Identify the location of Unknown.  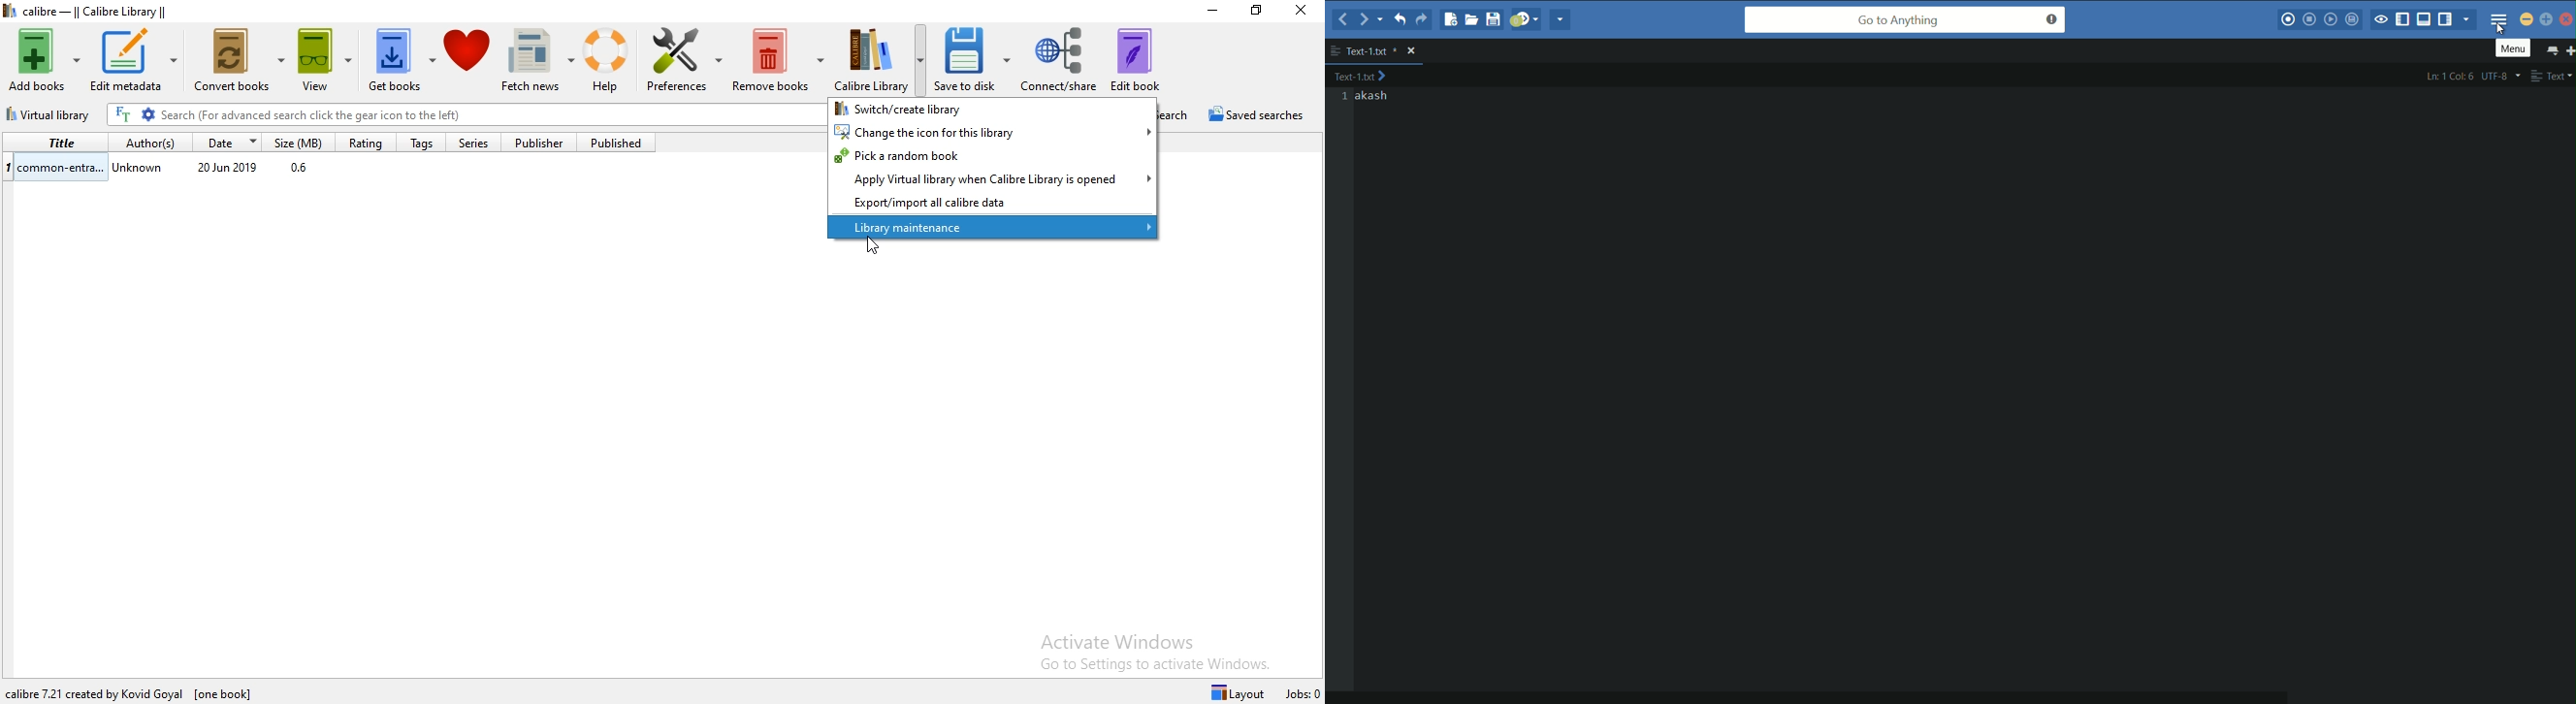
(140, 171).